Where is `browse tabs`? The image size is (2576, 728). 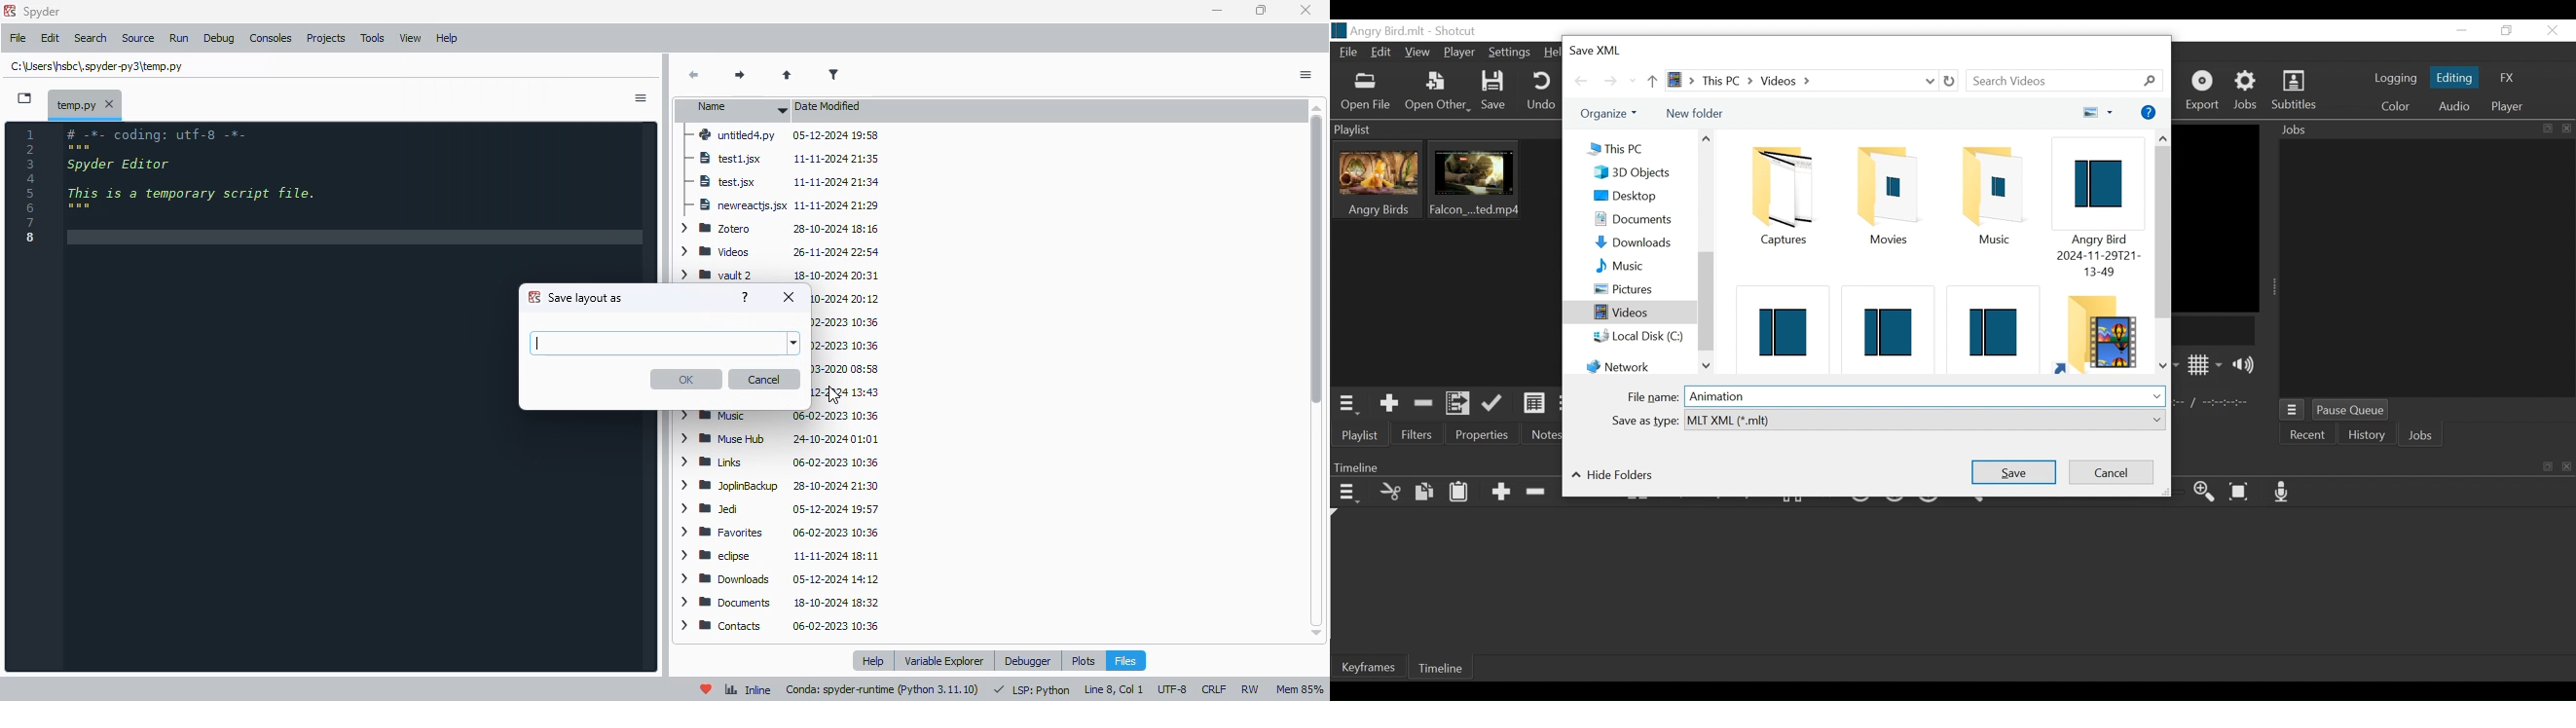
browse tabs is located at coordinates (25, 98).